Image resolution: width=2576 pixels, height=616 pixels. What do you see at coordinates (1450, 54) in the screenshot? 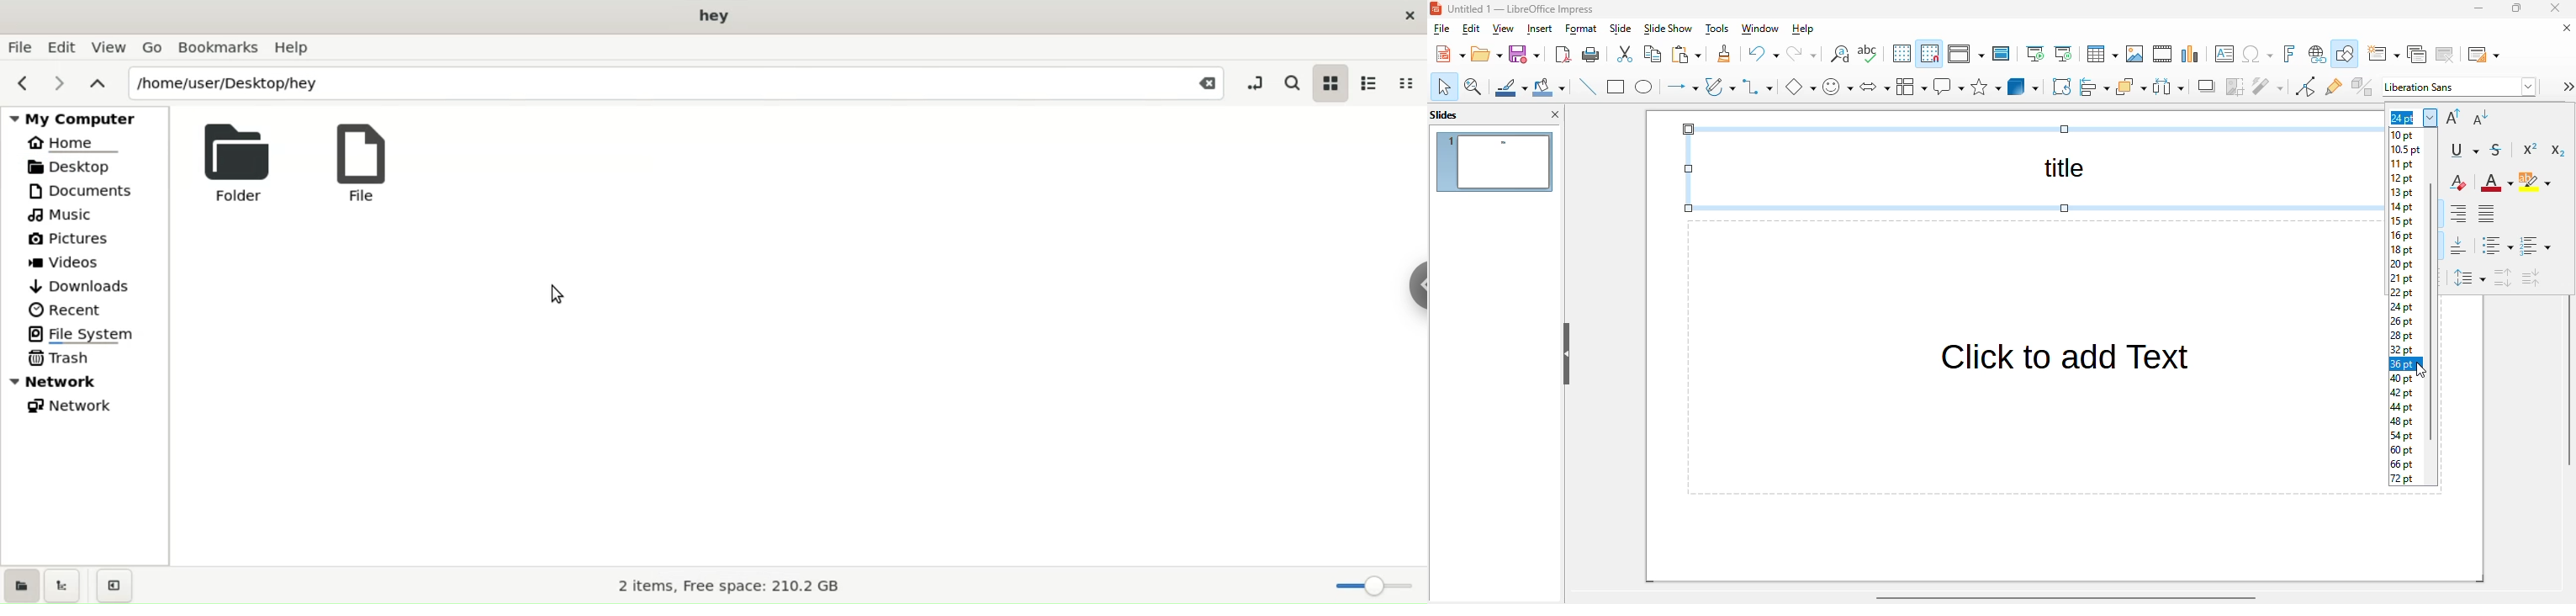
I see `new` at bounding box center [1450, 54].